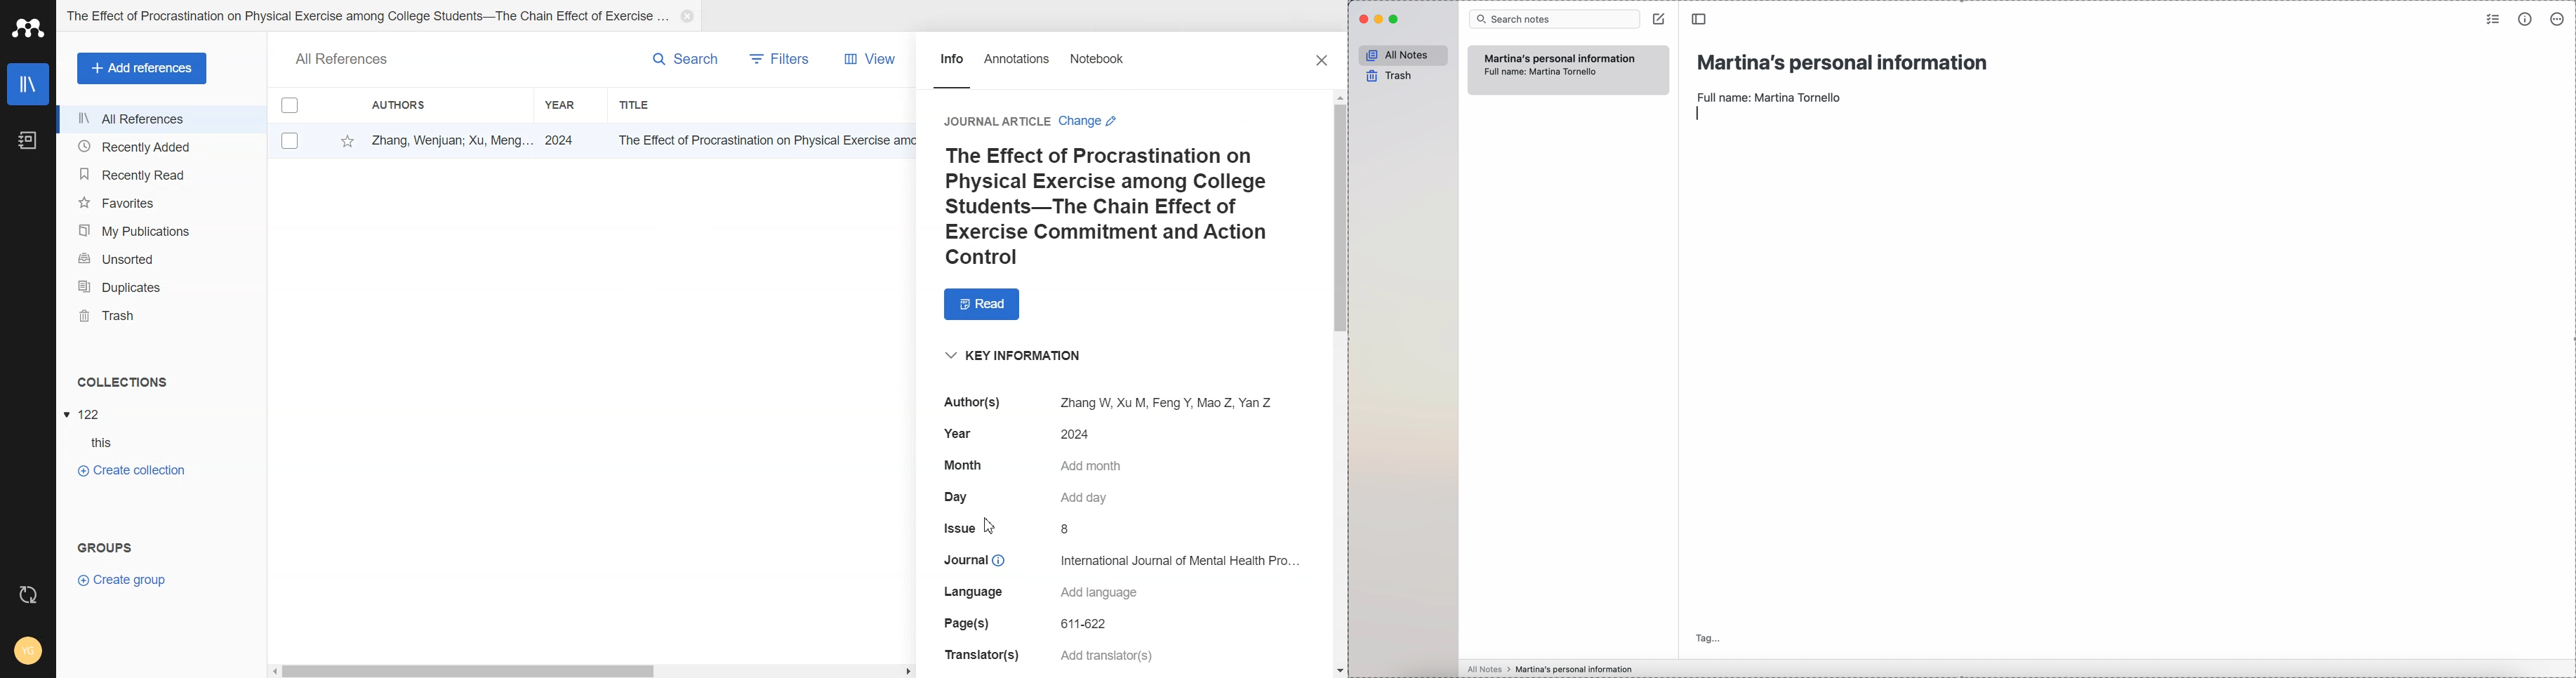  I want to click on Read, so click(981, 305).